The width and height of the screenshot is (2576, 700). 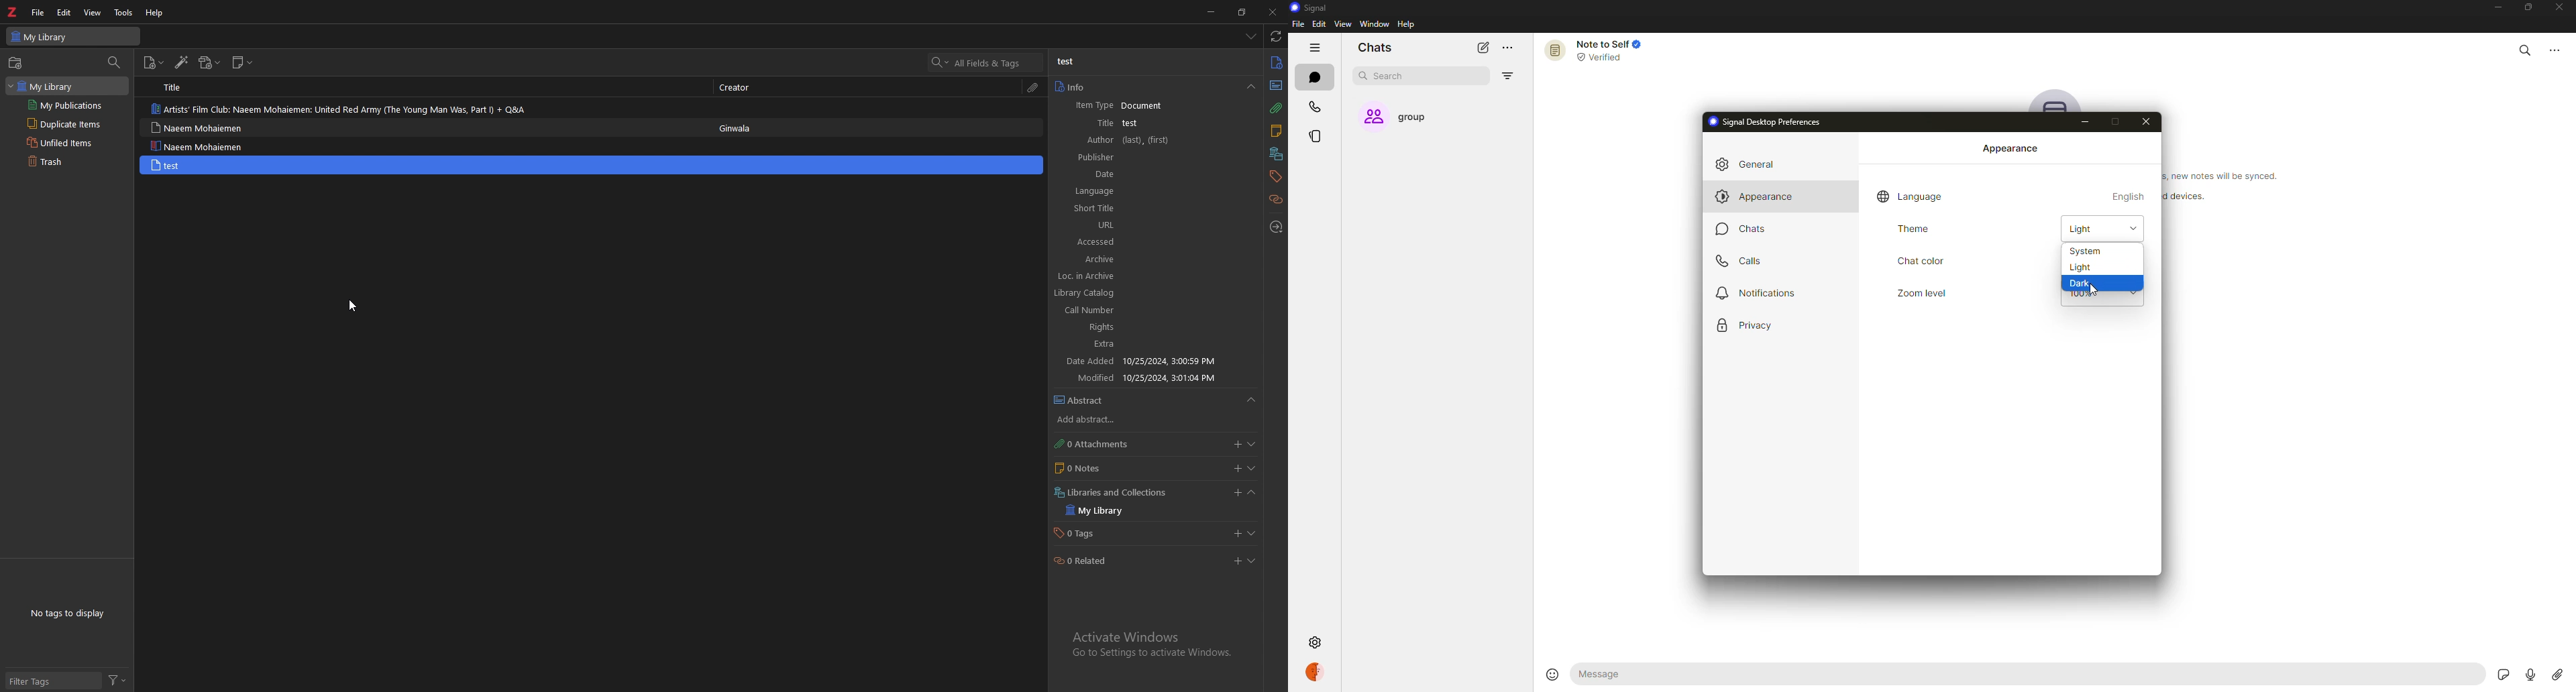 I want to click on publisher input, so click(x=1166, y=158).